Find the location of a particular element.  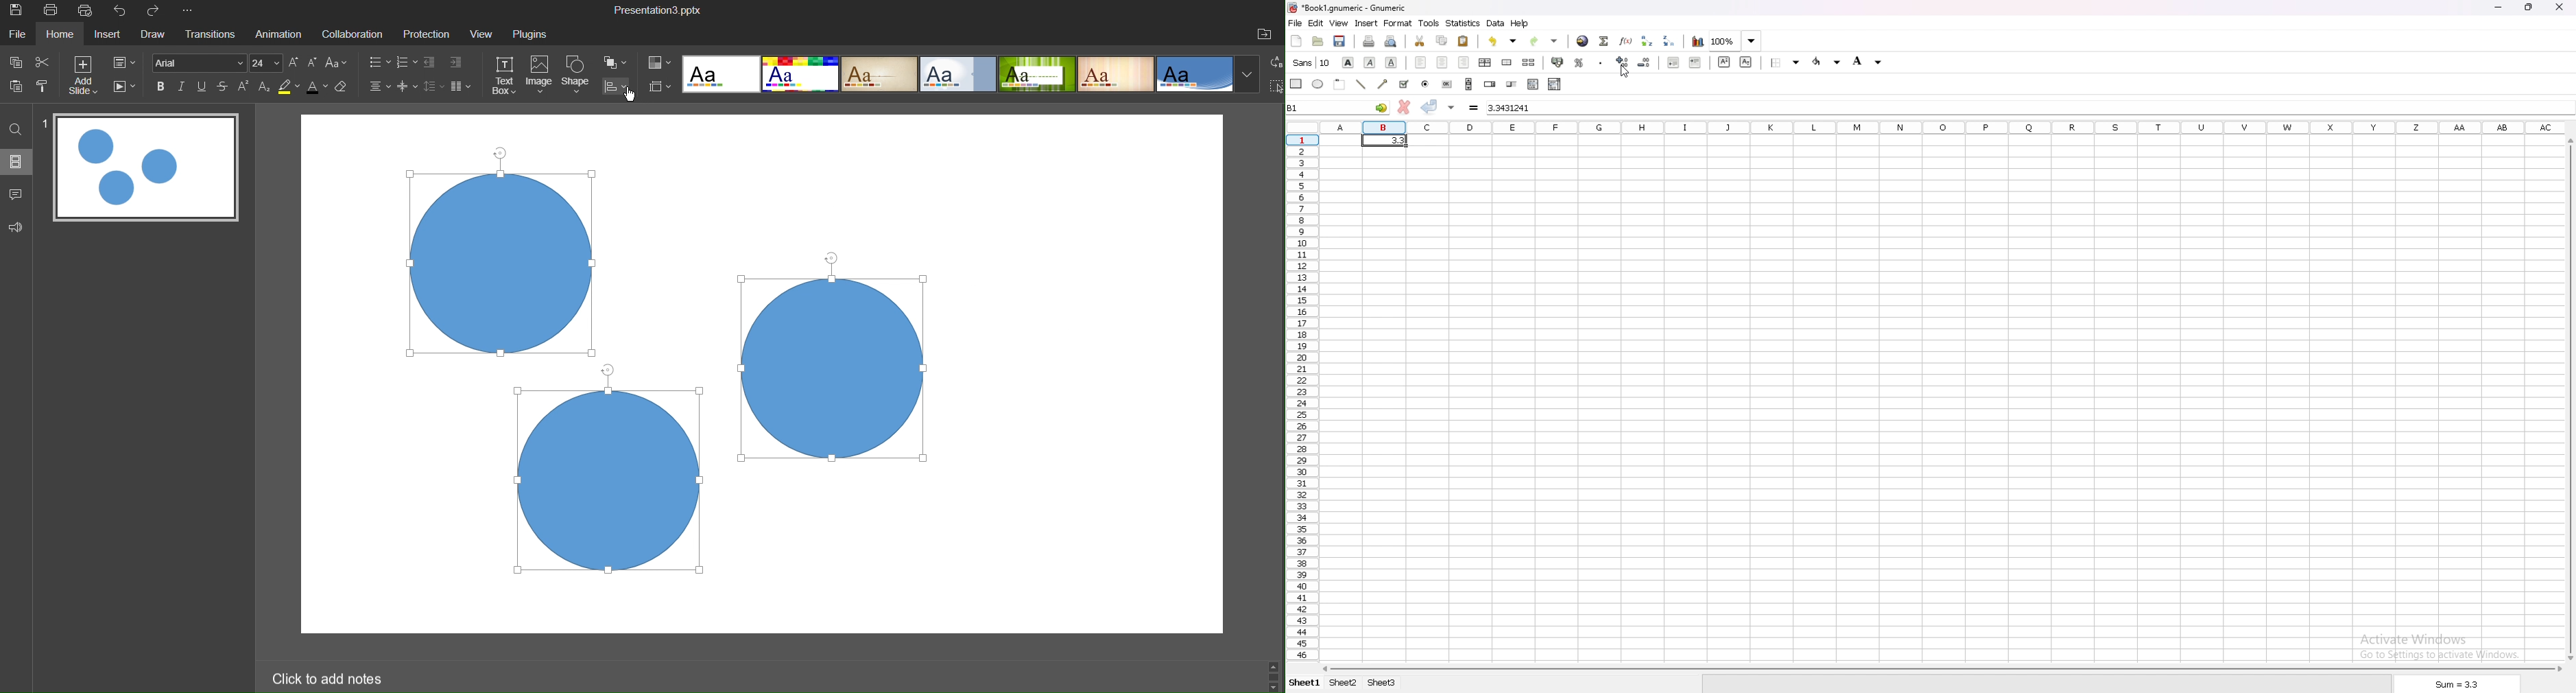

Paste is located at coordinates (15, 91).